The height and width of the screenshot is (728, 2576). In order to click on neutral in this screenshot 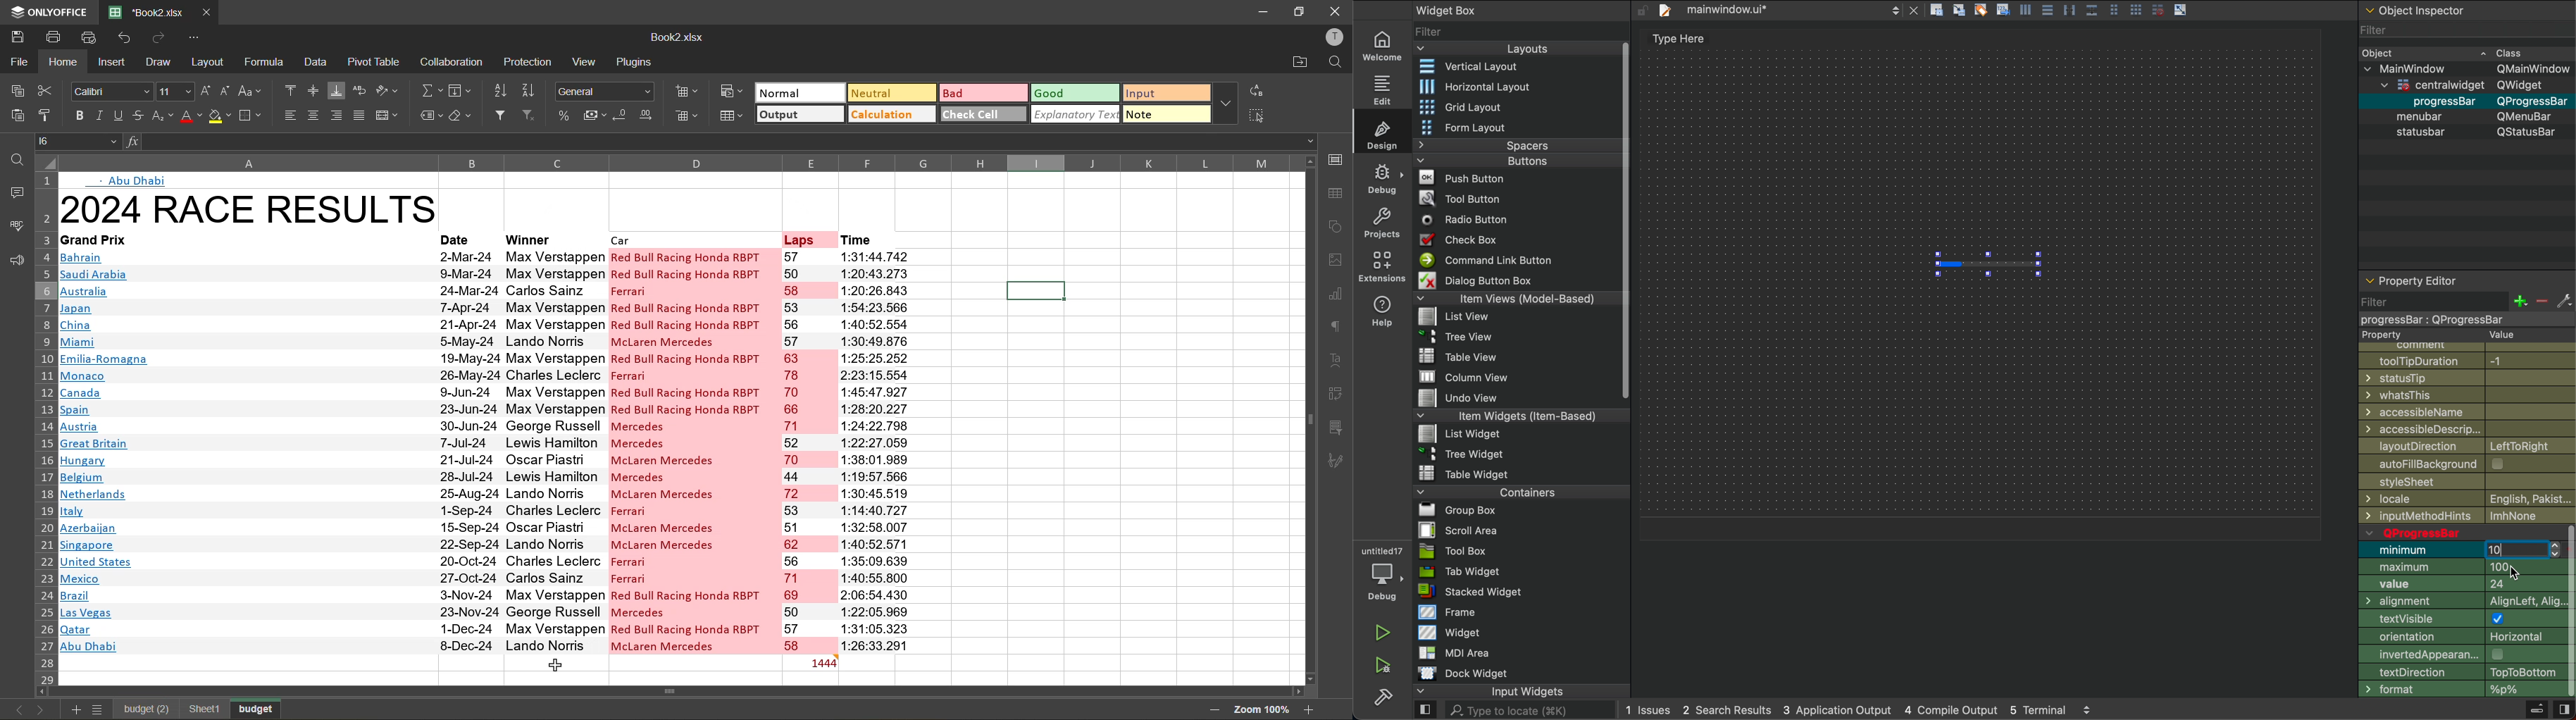, I will do `click(889, 92)`.